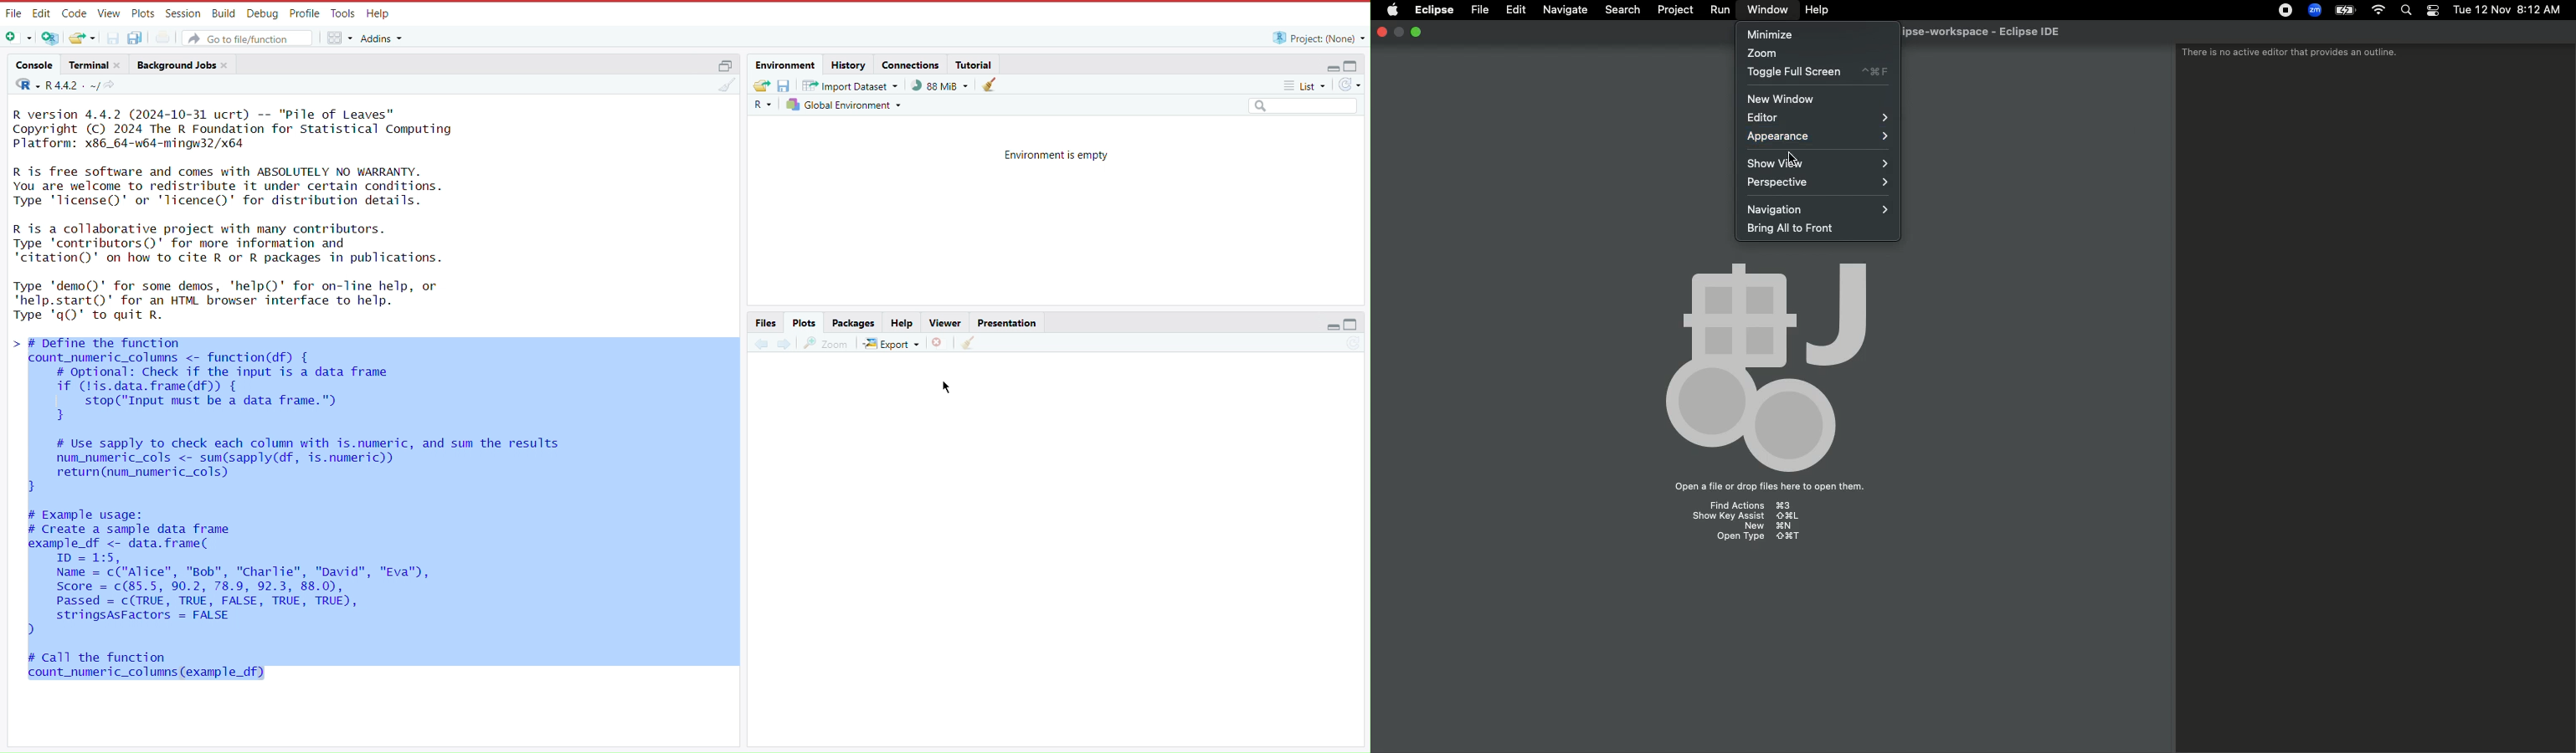 This screenshot has width=2576, height=756. I want to click on Maximize, so click(1353, 65).